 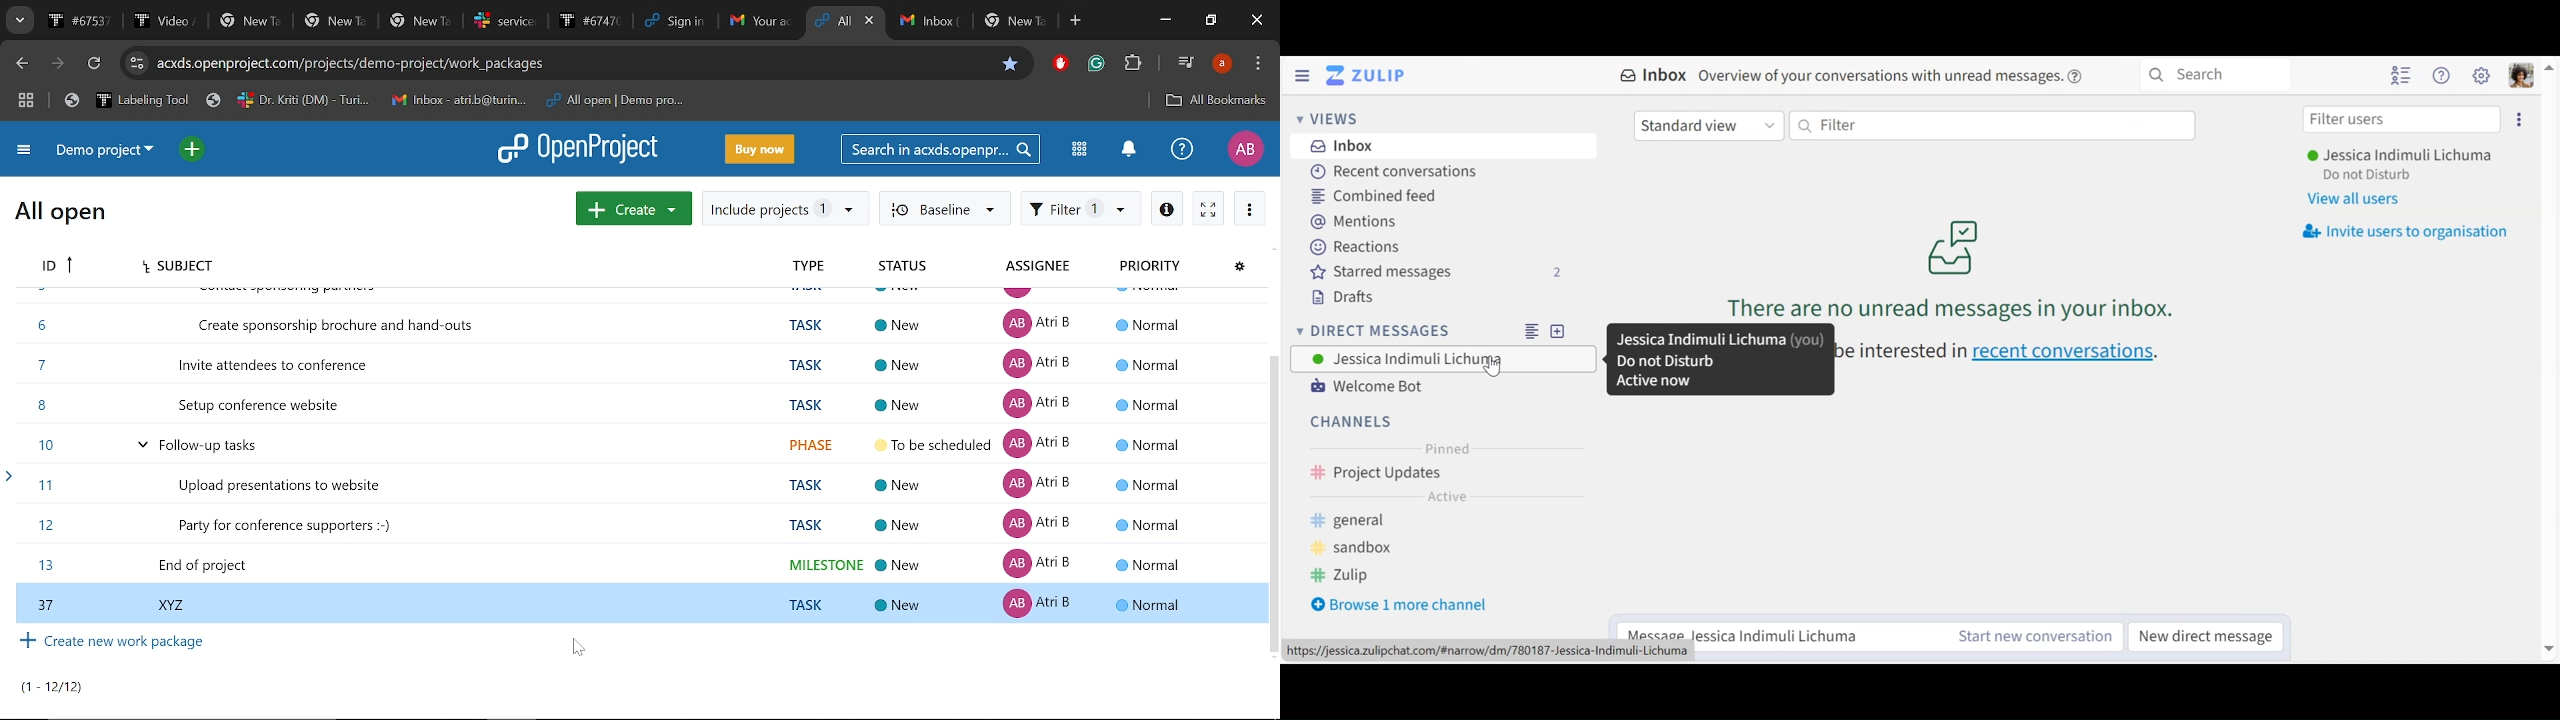 What do you see at coordinates (1327, 120) in the screenshot?
I see `Views` at bounding box center [1327, 120].